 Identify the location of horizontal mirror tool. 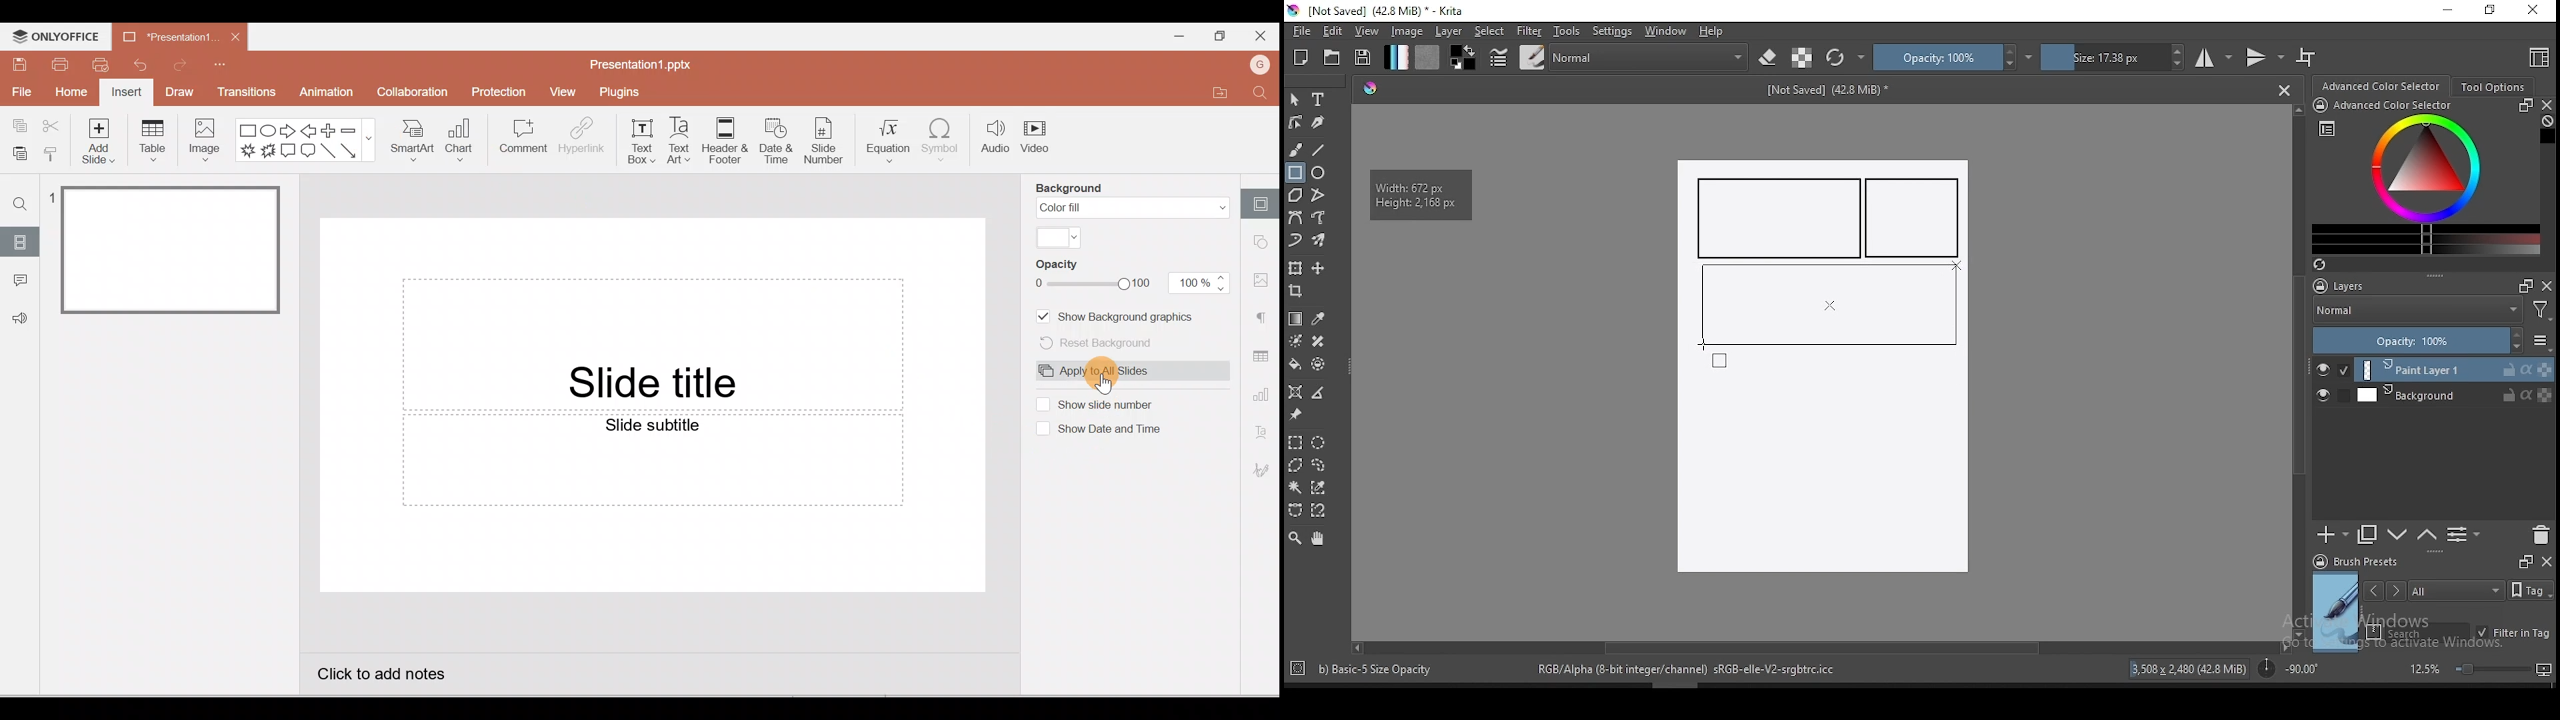
(2214, 57).